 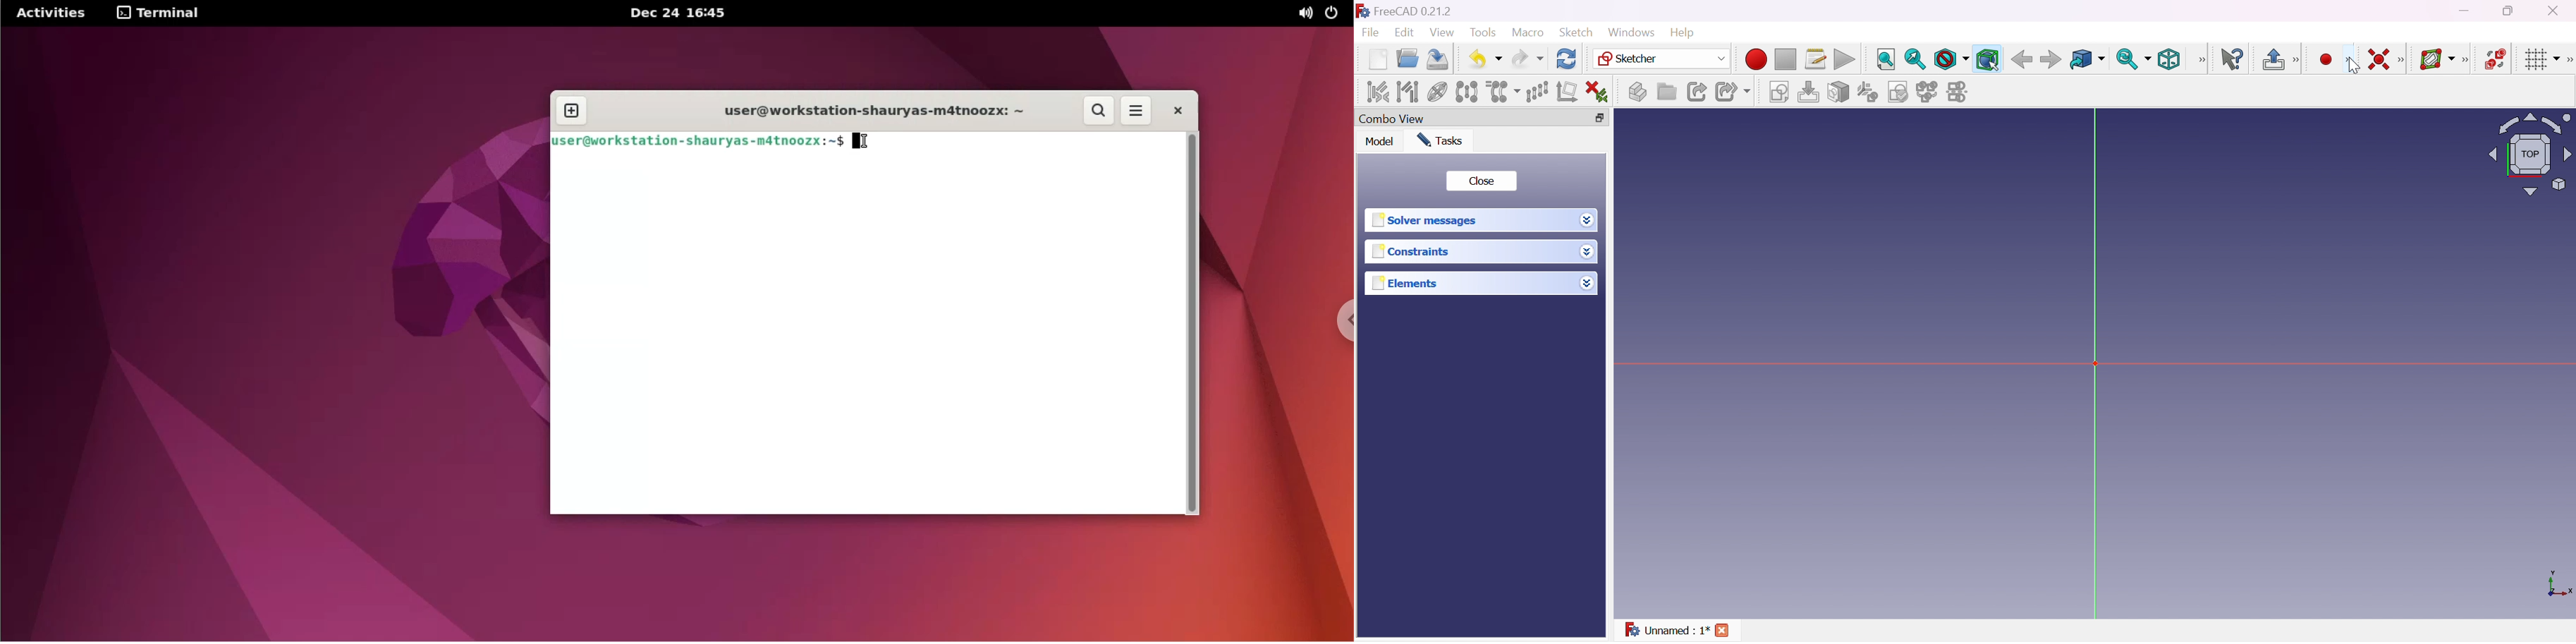 I want to click on Redo, so click(x=1528, y=60).